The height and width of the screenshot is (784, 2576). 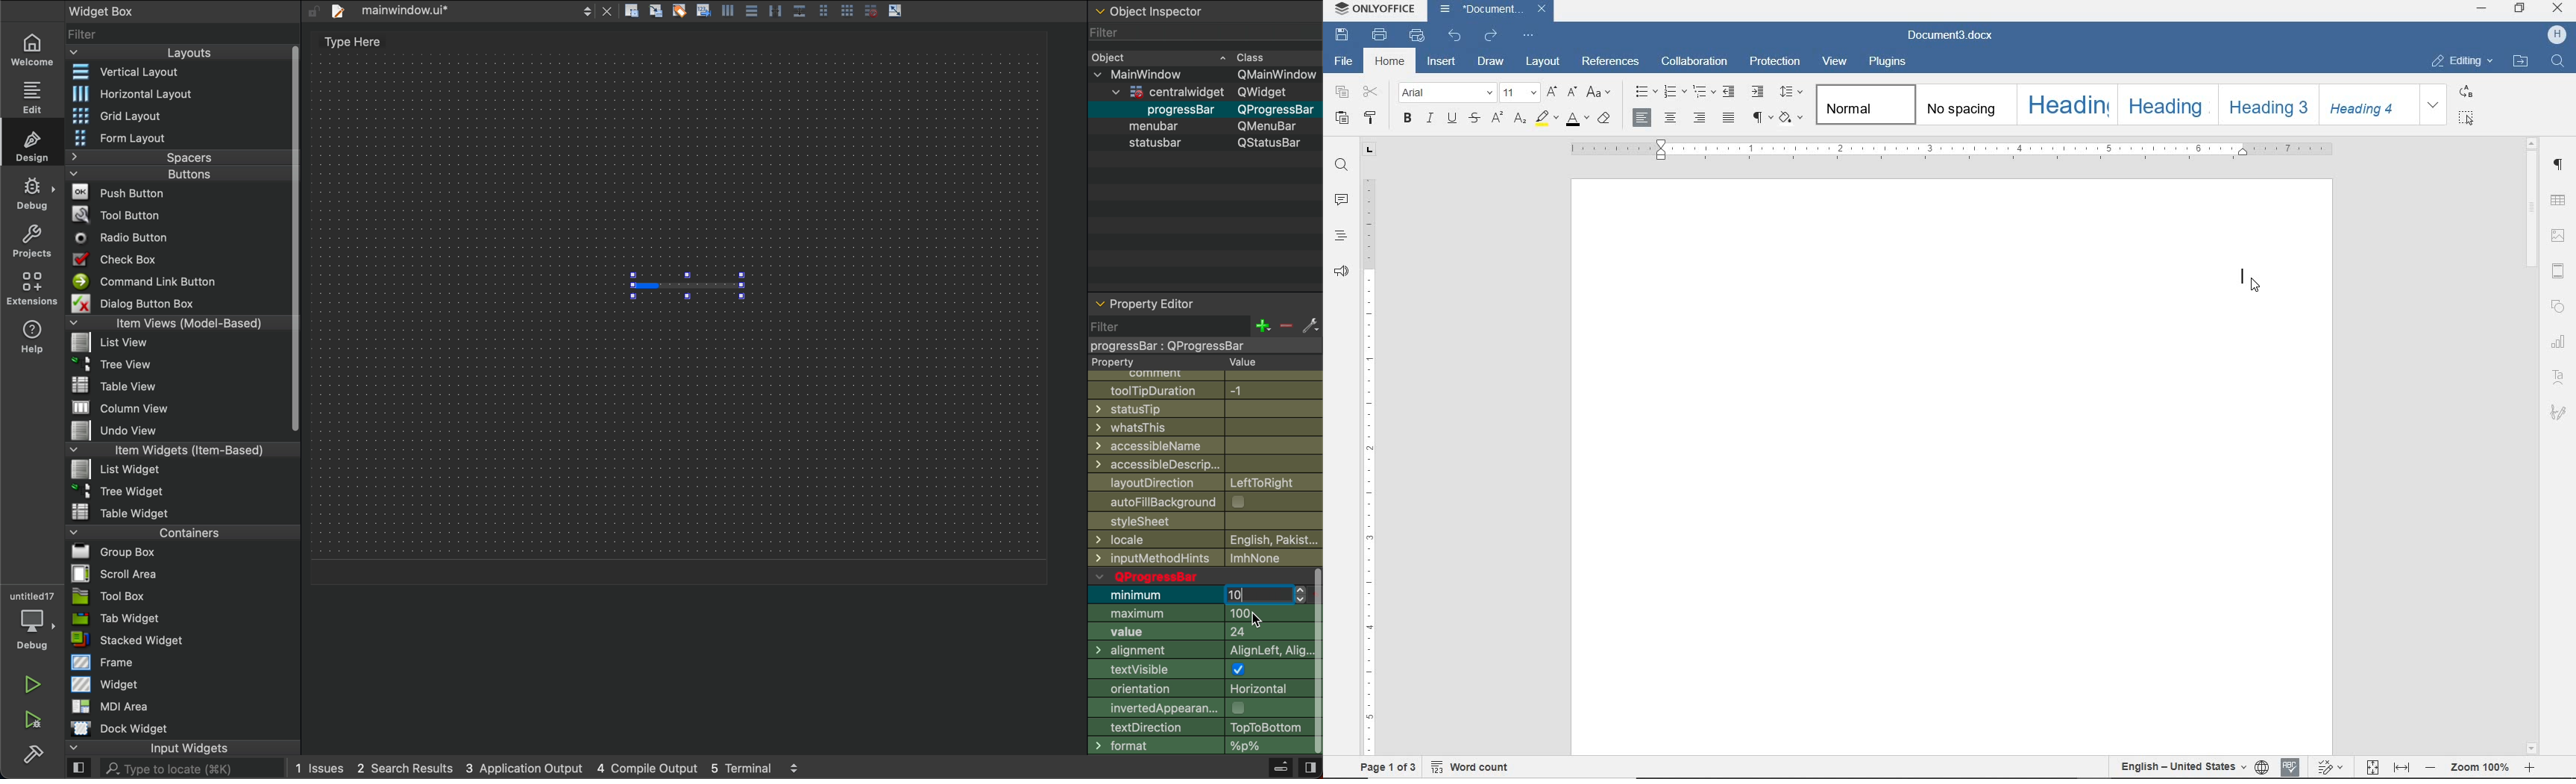 What do you see at coordinates (471, 12) in the screenshot?
I see `file tab` at bounding box center [471, 12].